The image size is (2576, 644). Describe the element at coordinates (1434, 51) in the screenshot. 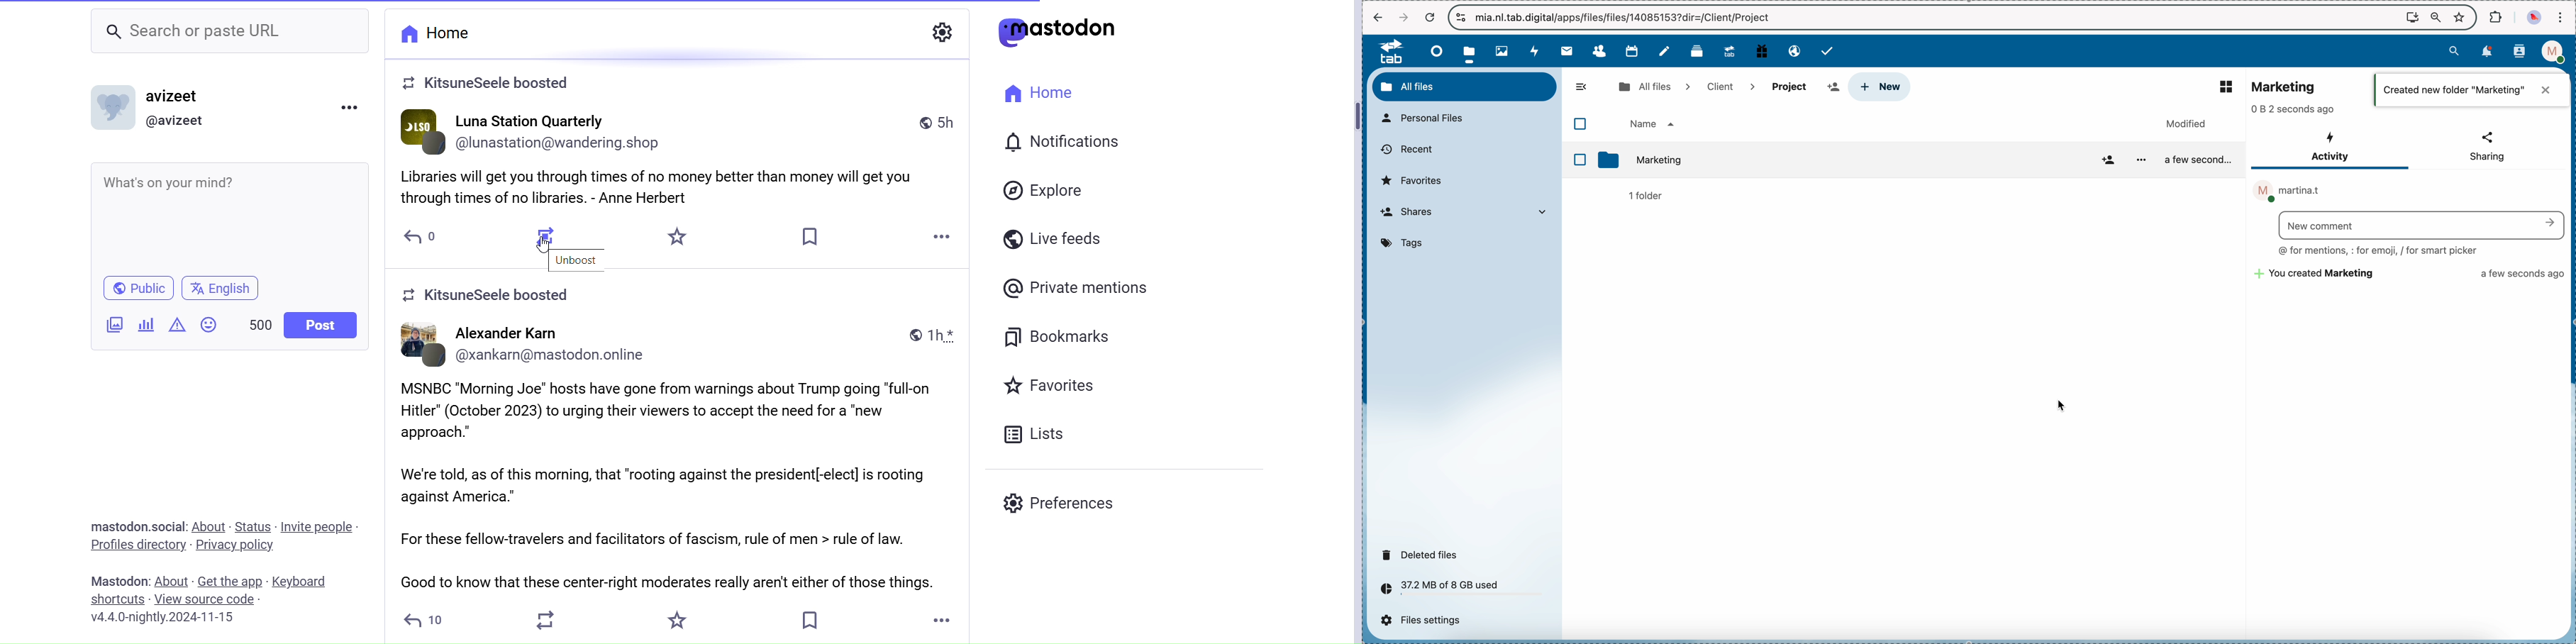

I see `dashboard` at that location.